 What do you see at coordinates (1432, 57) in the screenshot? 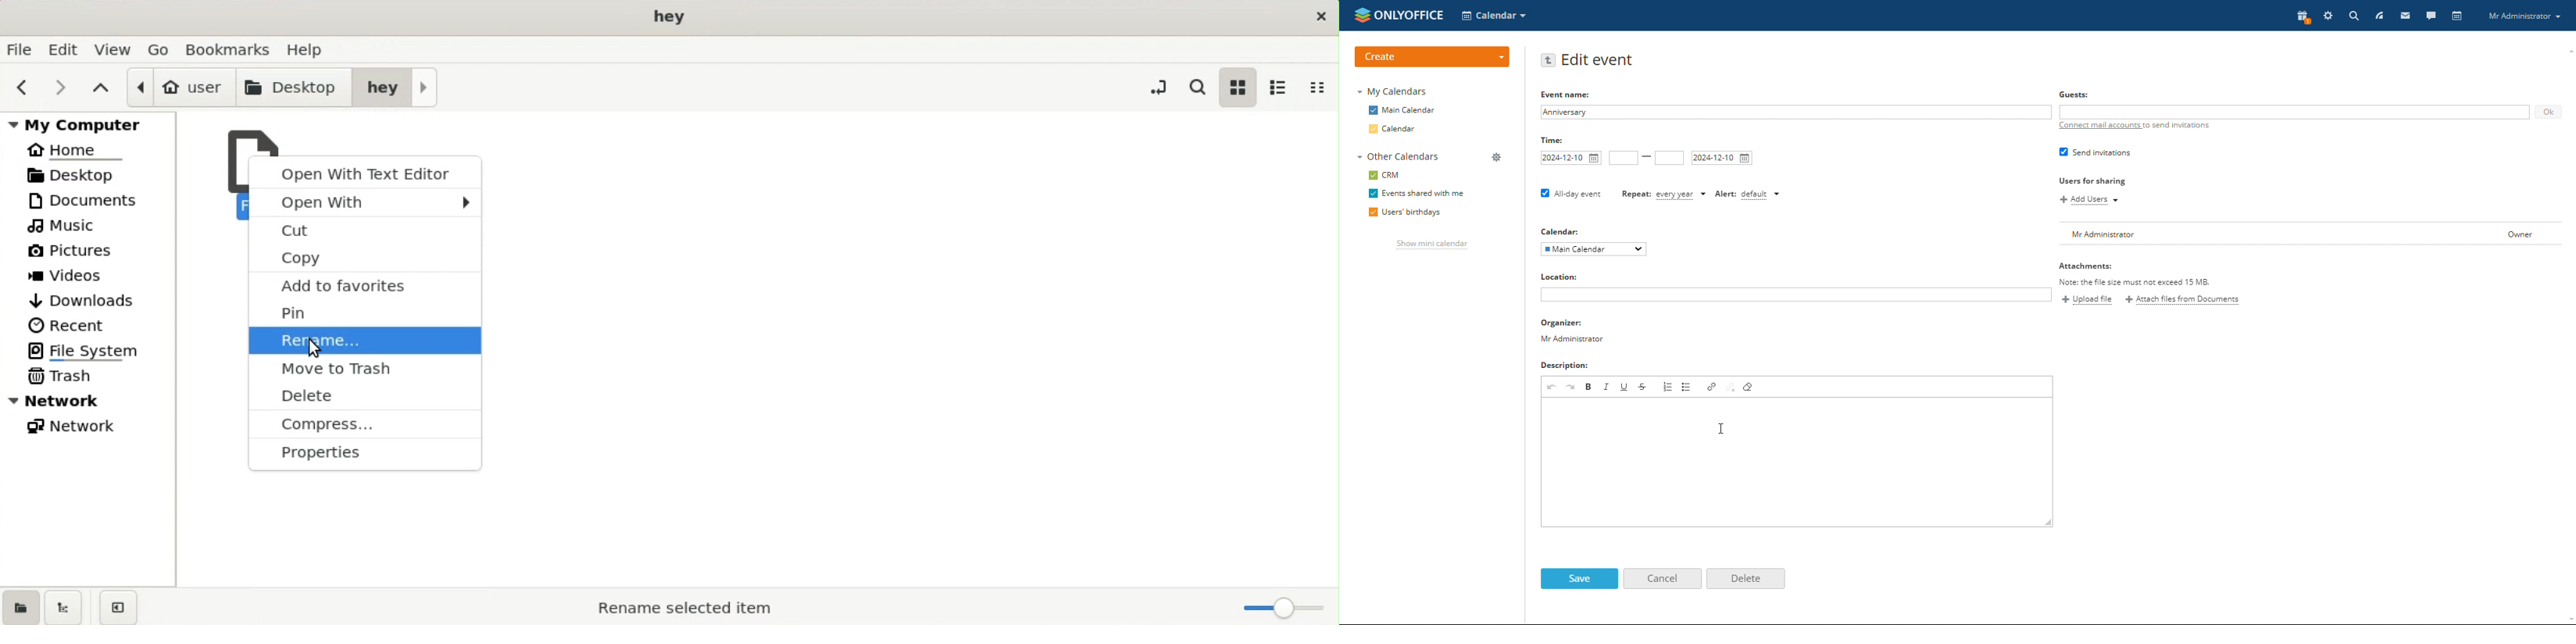
I see `create` at bounding box center [1432, 57].